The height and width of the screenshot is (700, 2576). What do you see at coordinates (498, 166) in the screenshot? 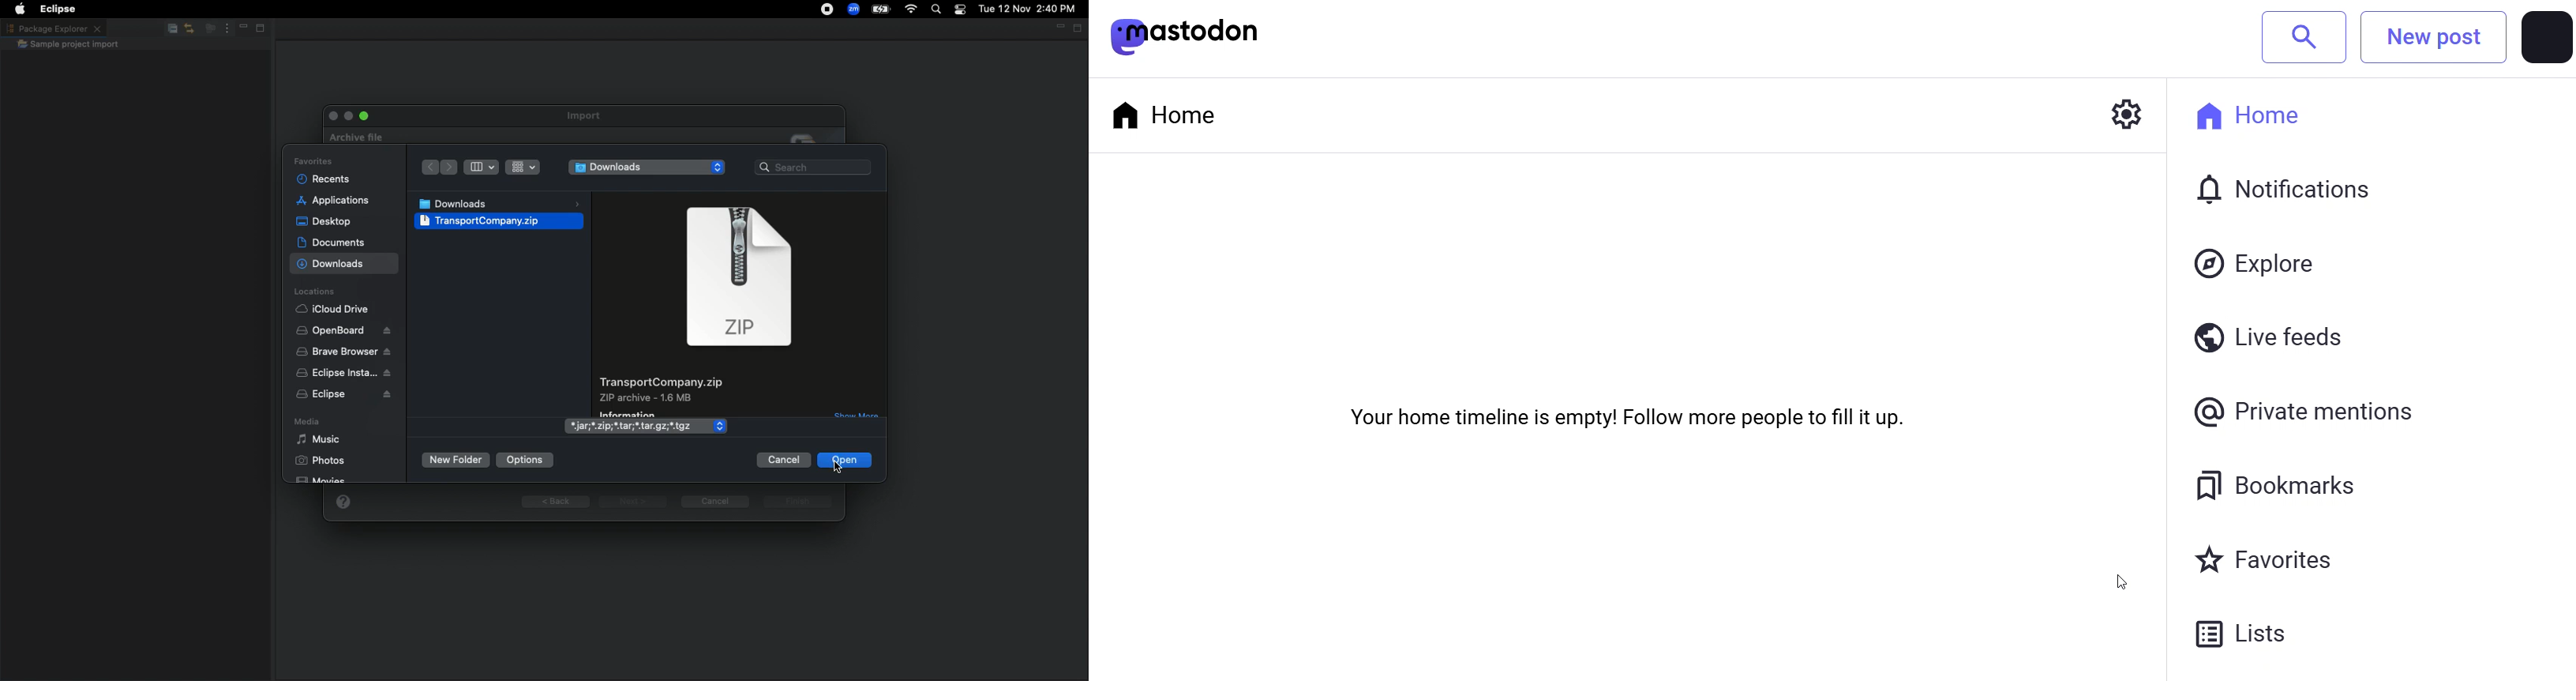
I see `View` at bounding box center [498, 166].